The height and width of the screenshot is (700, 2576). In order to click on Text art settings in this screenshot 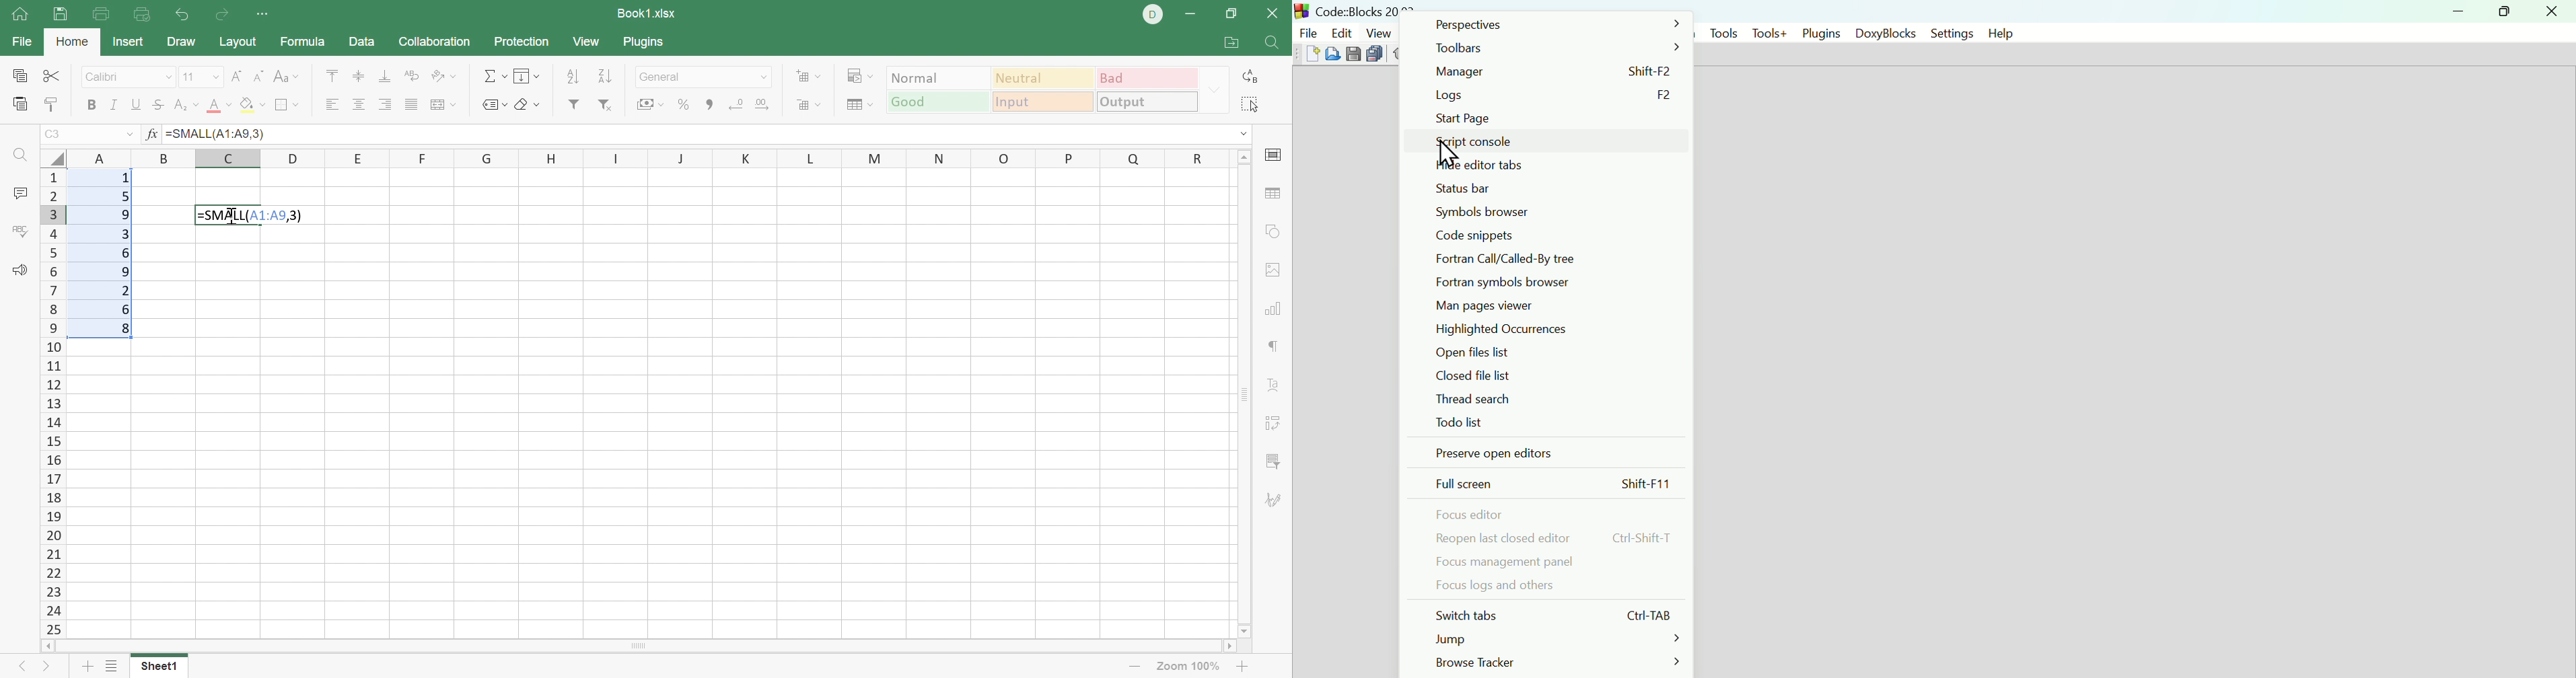, I will do `click(1277, 386)`.